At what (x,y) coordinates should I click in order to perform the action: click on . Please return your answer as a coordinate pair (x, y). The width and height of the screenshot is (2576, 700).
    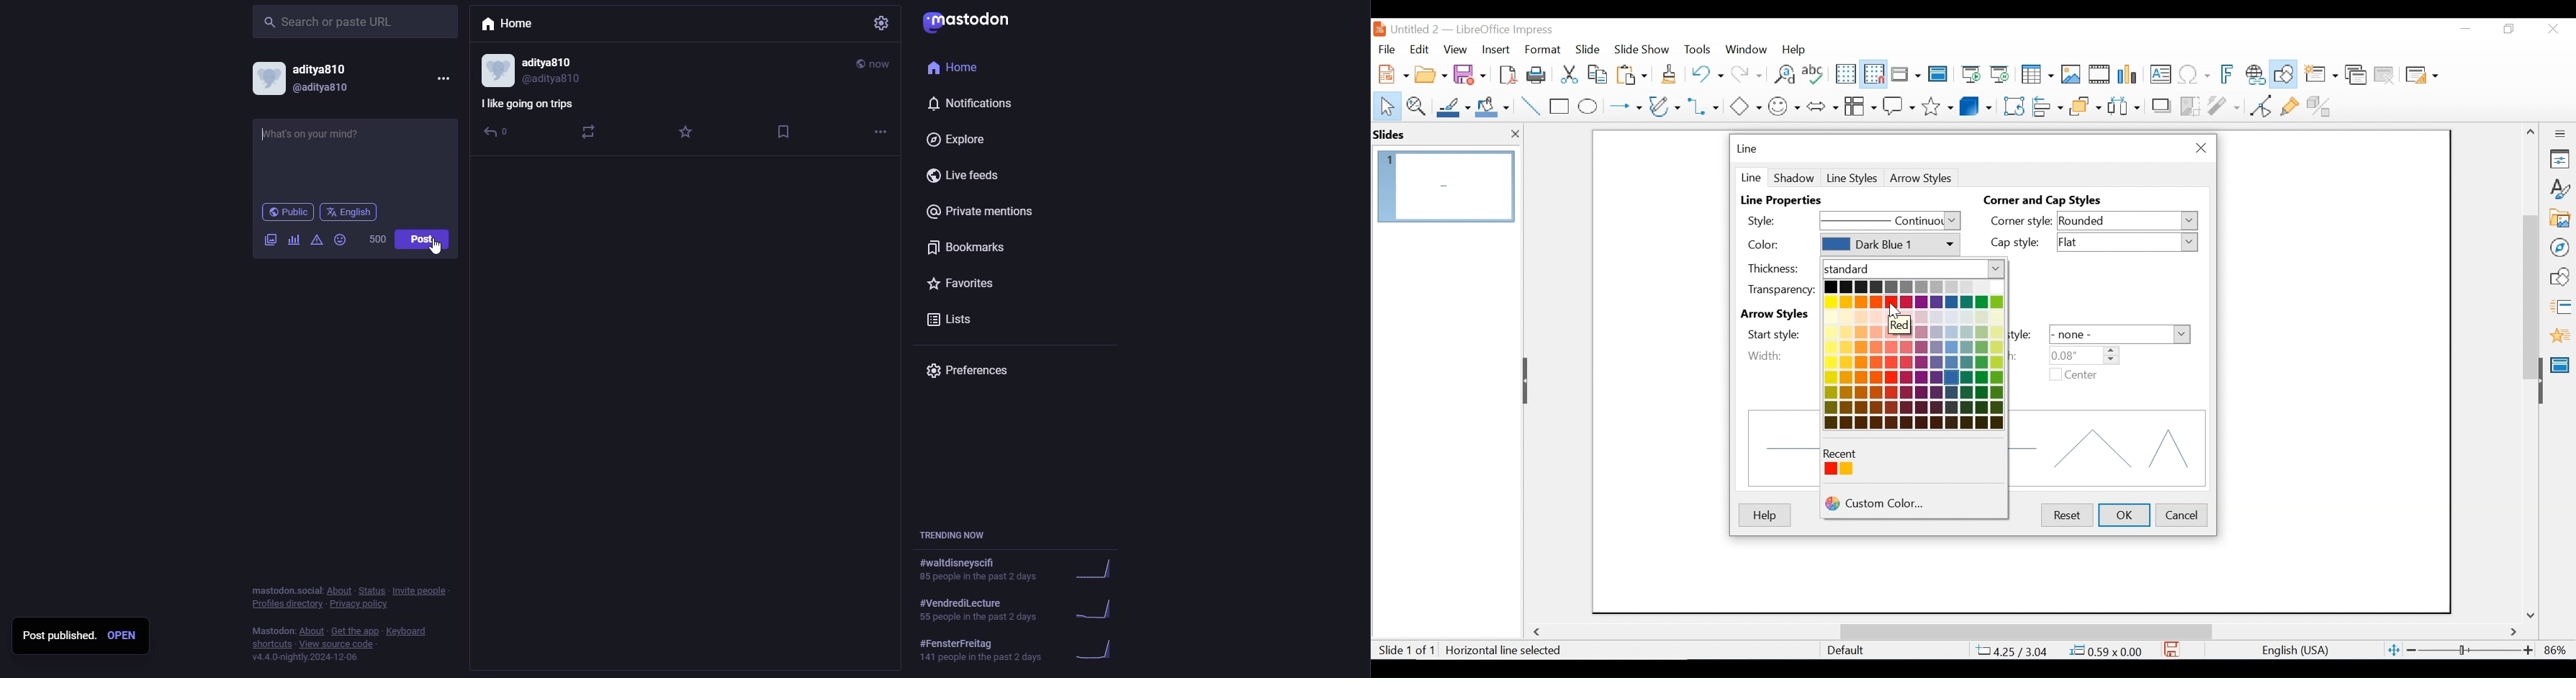
    Looking at the image, I should click on (1860, 105).